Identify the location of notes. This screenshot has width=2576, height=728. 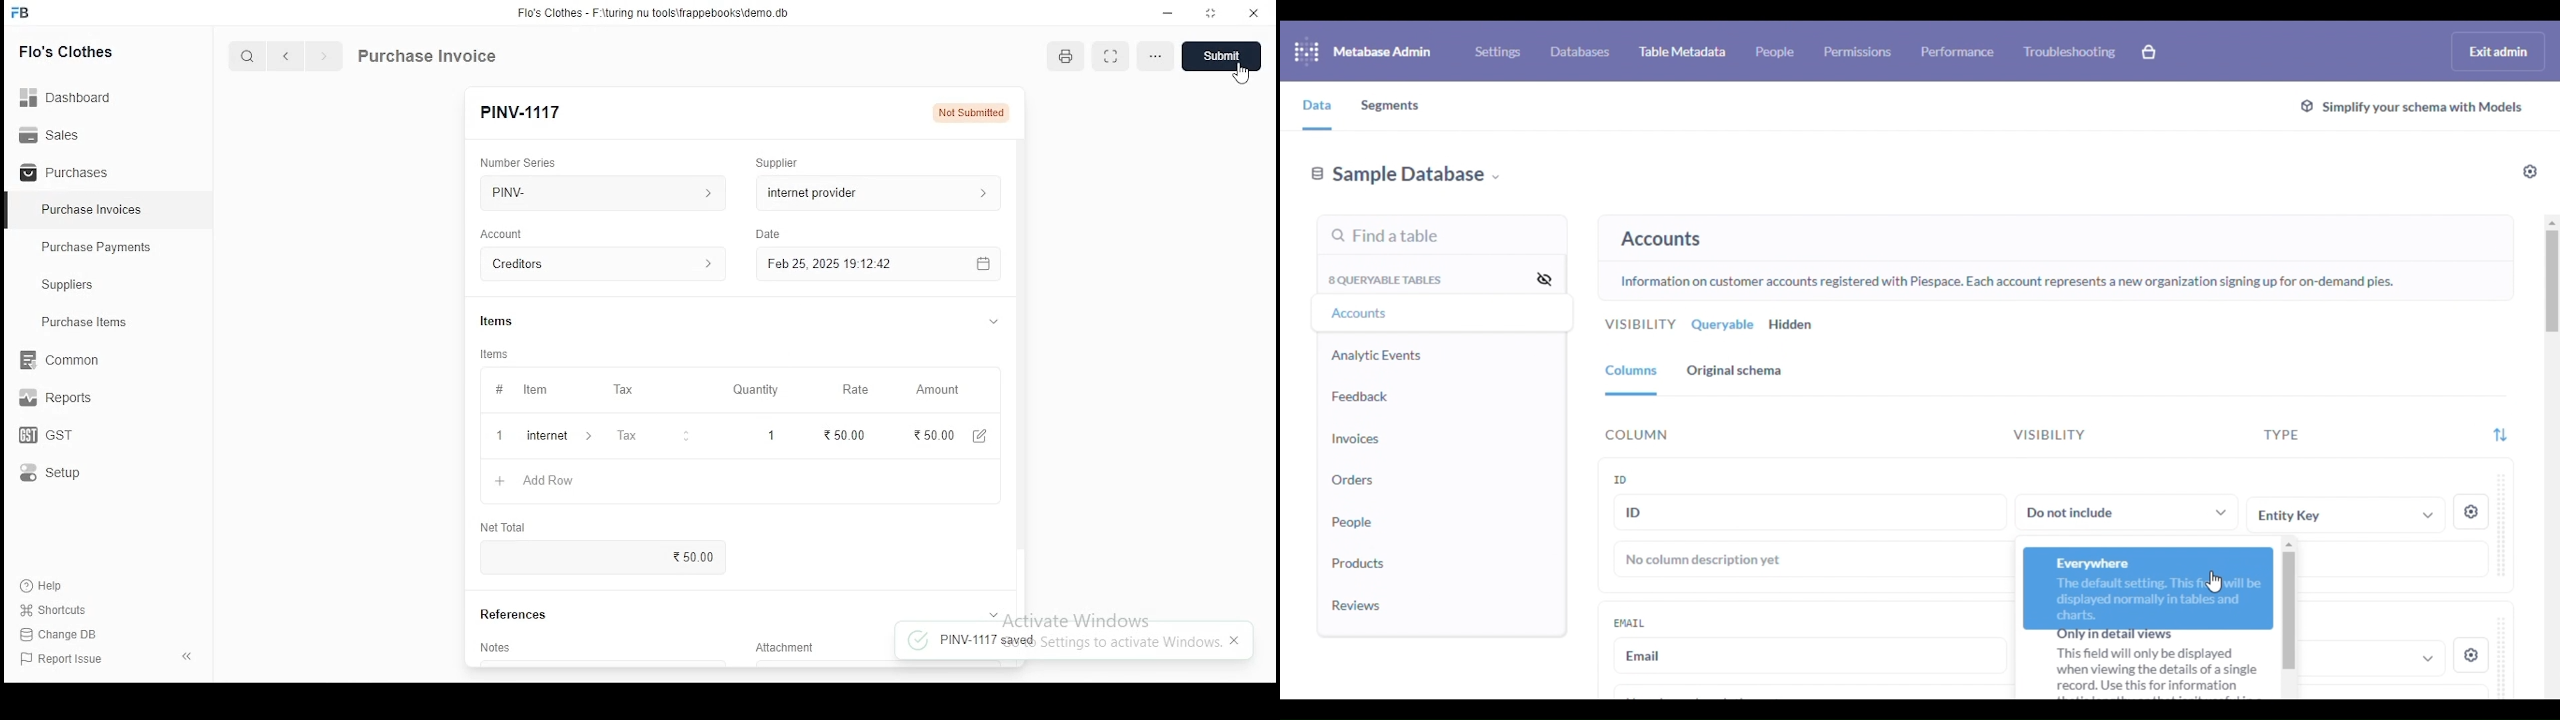
(498, 647).